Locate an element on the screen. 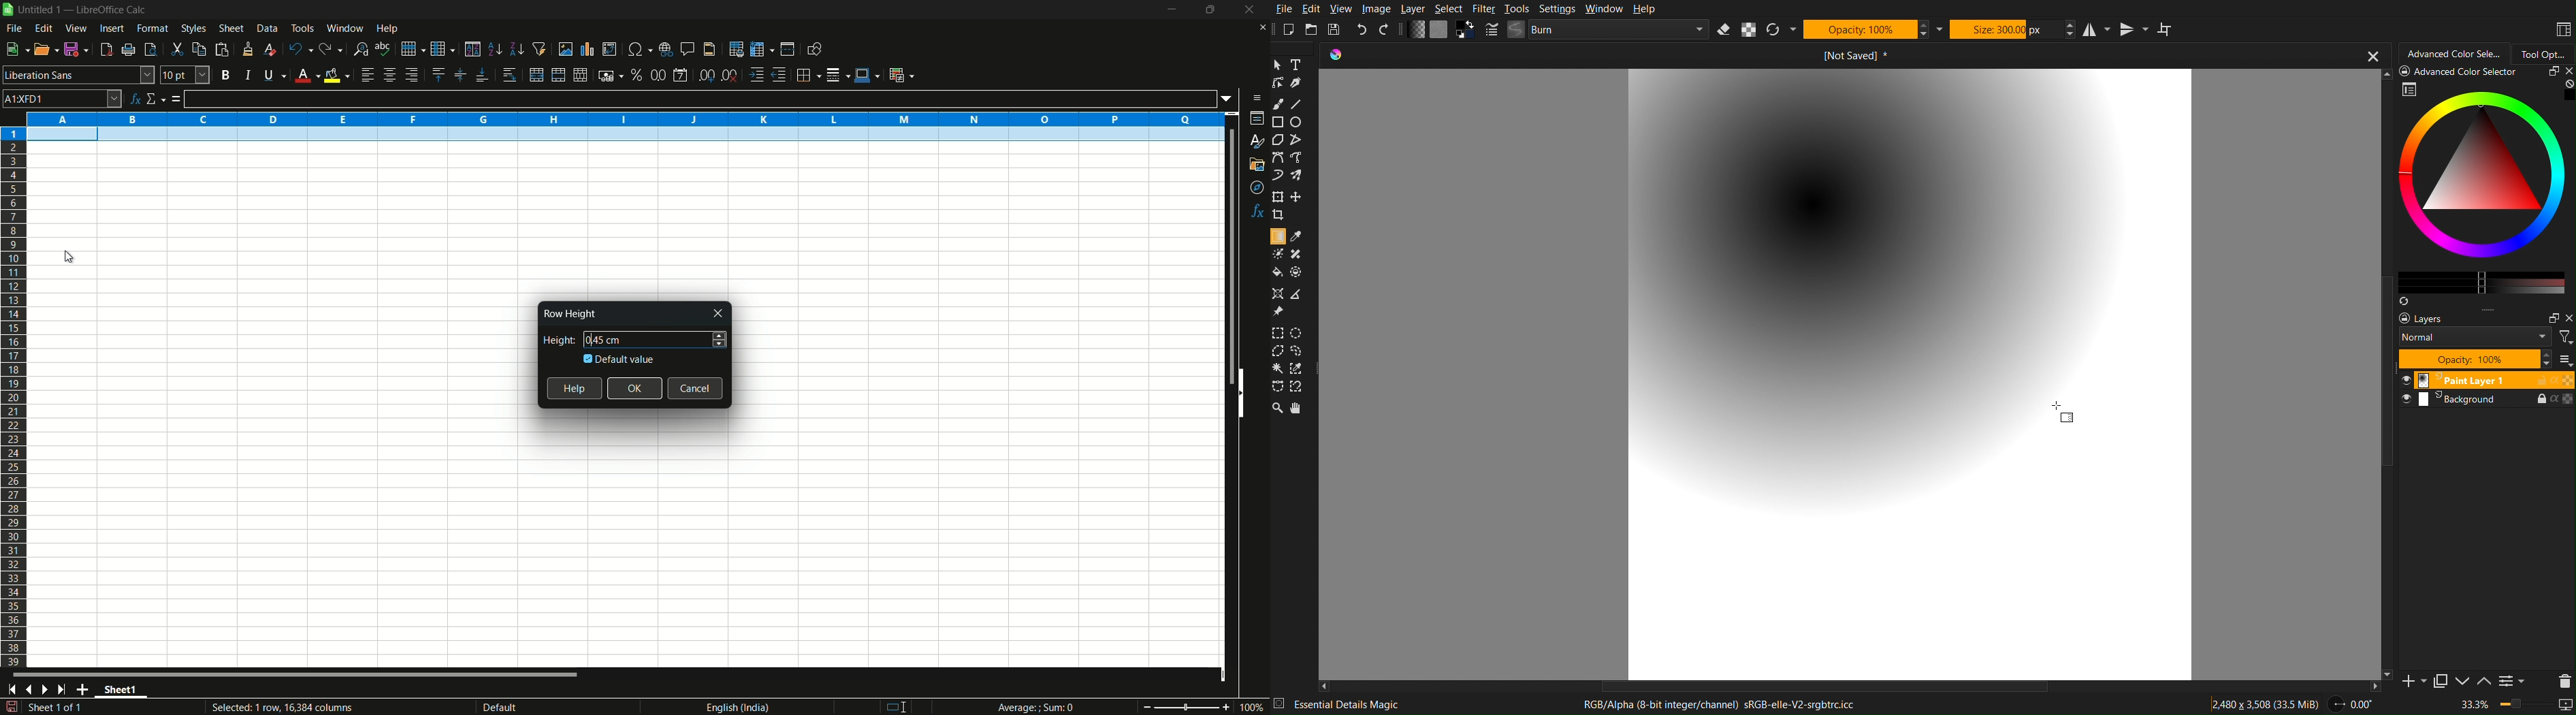  decrease indentation is located at coordinates (780, 75).